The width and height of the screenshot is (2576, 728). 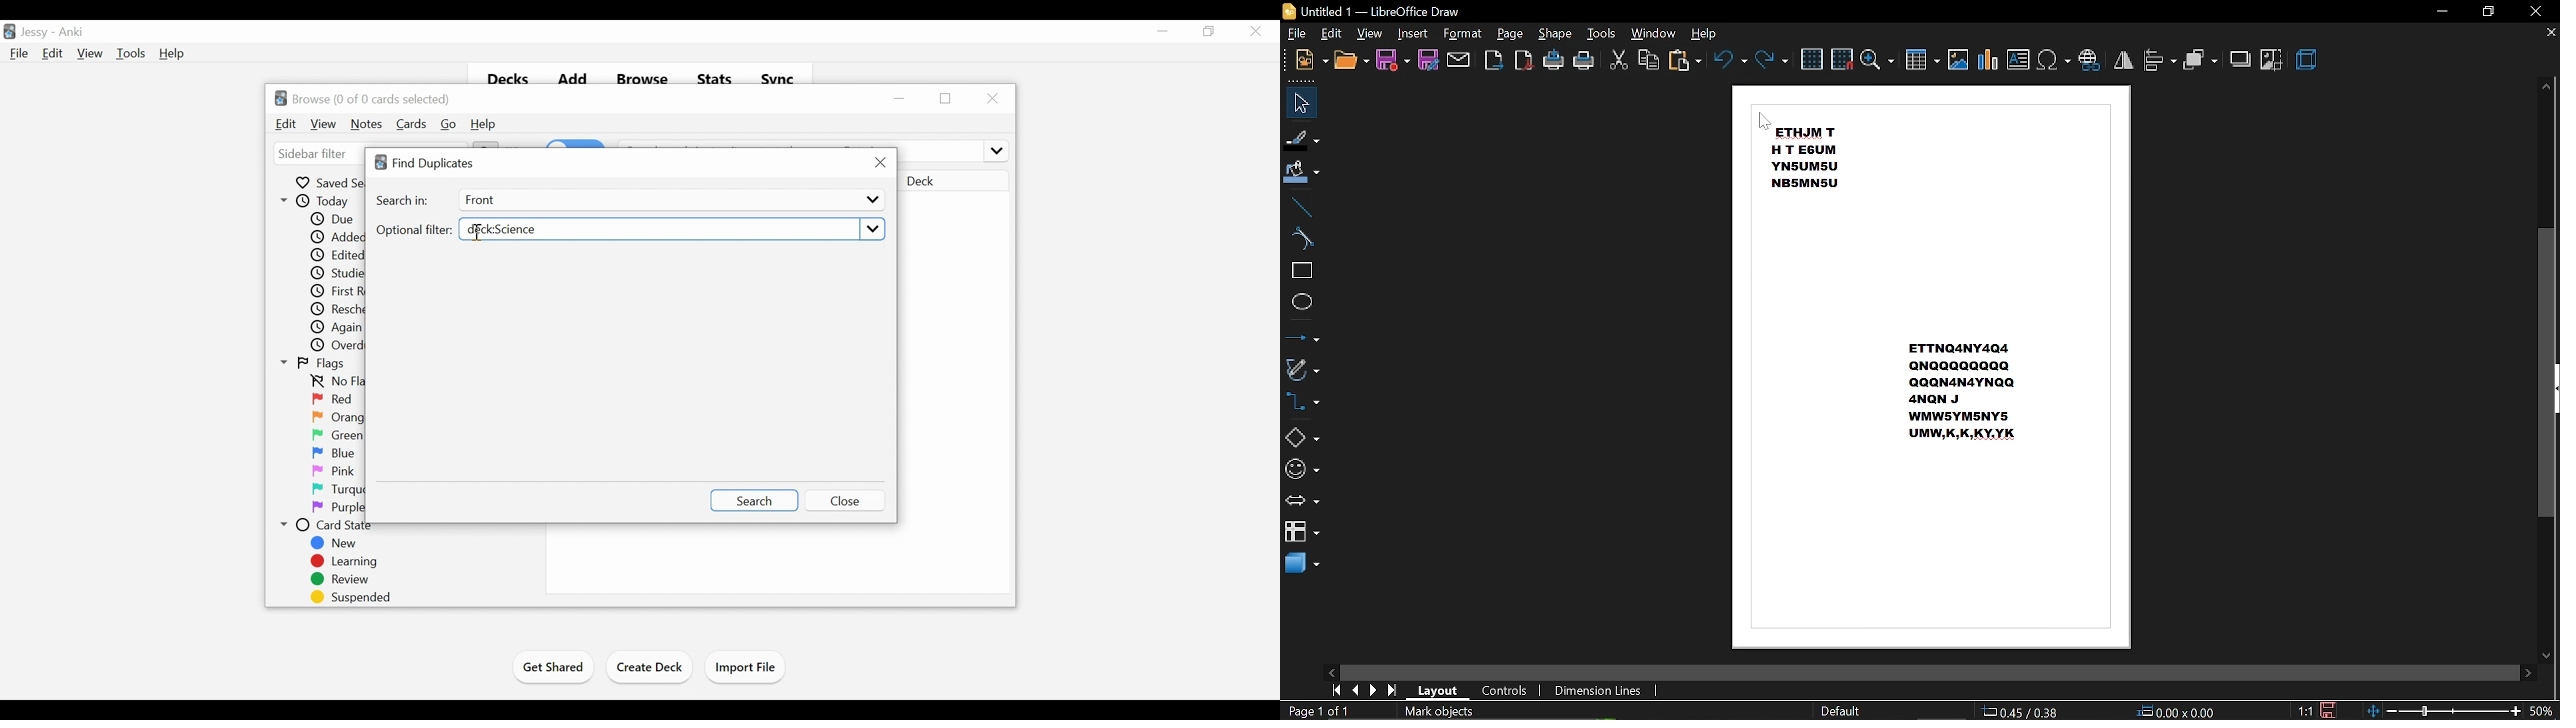 I want to click on Edited, so click(x=338, y=256).